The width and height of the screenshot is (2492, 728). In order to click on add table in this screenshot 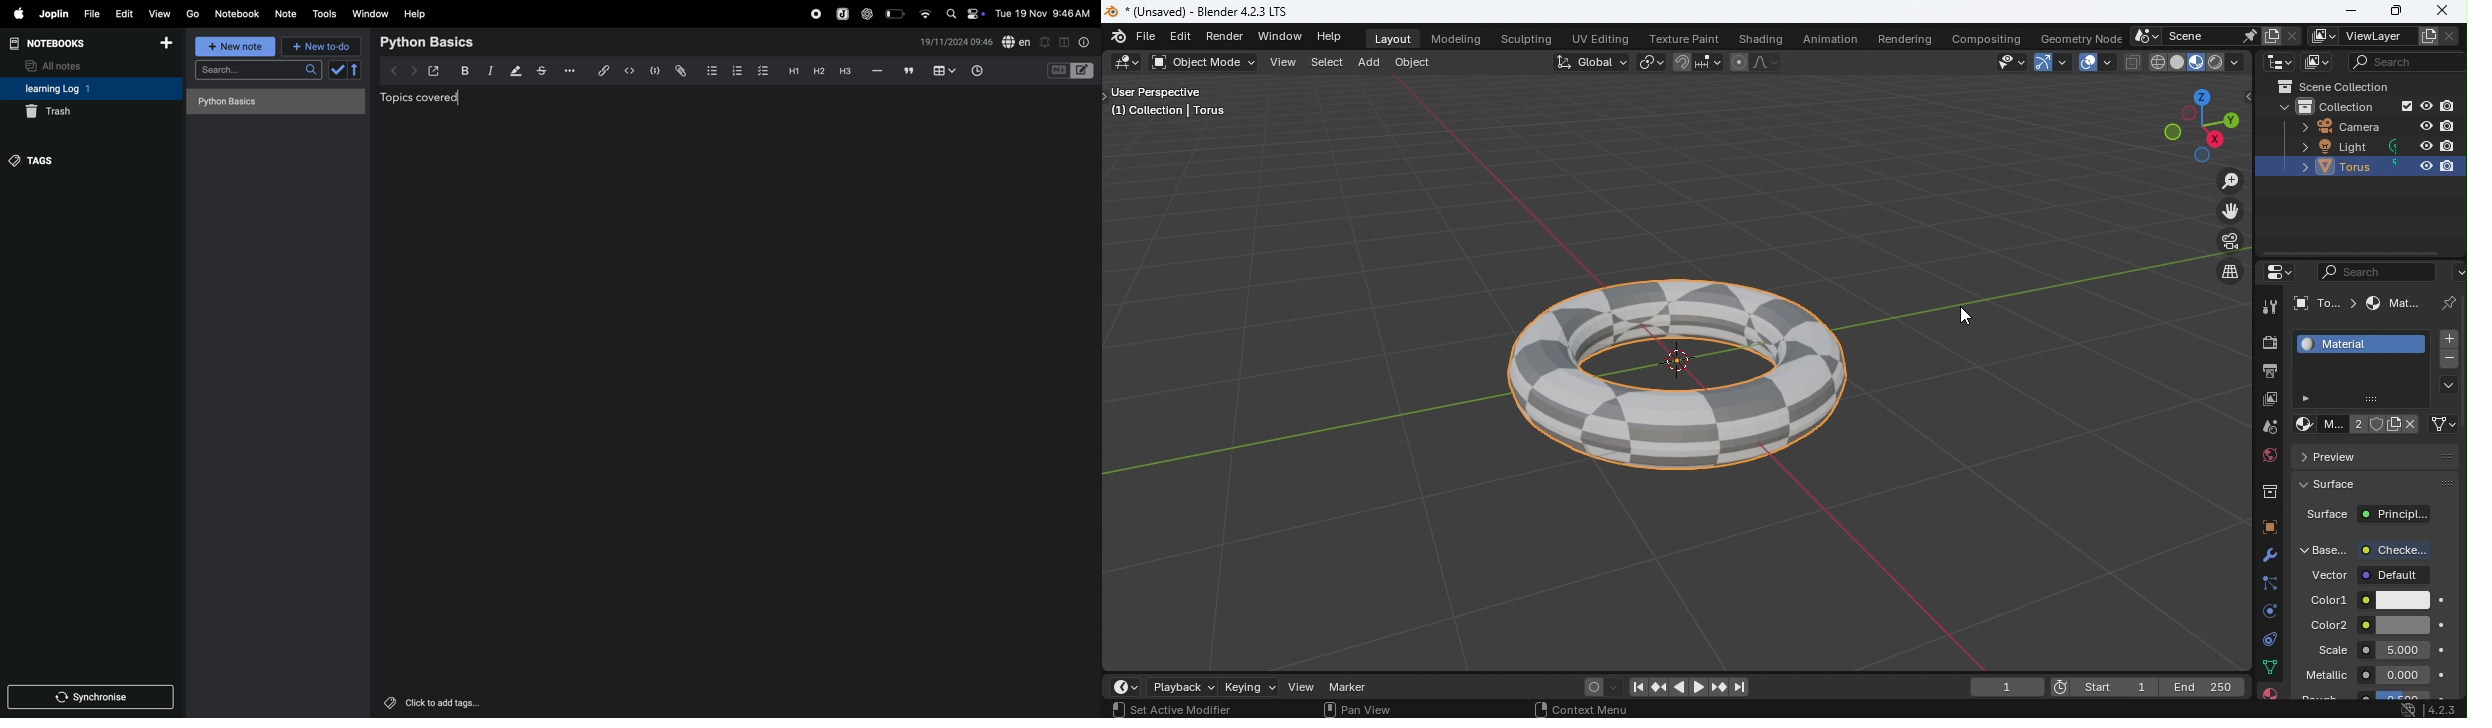, I will do `click(942, 71)`.